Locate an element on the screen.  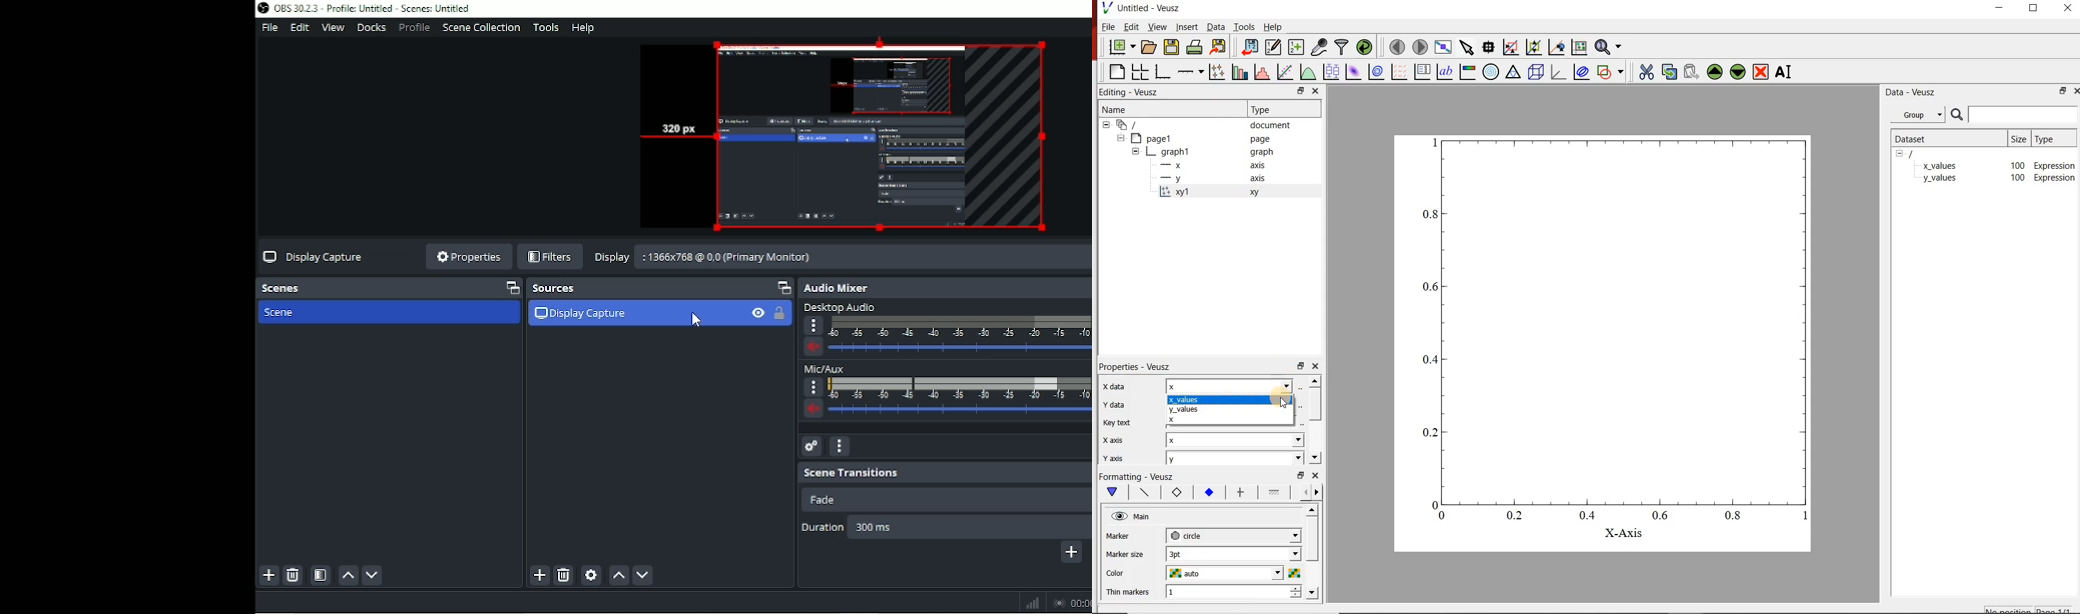
Scene transitions is located at coordinates (847, 472).